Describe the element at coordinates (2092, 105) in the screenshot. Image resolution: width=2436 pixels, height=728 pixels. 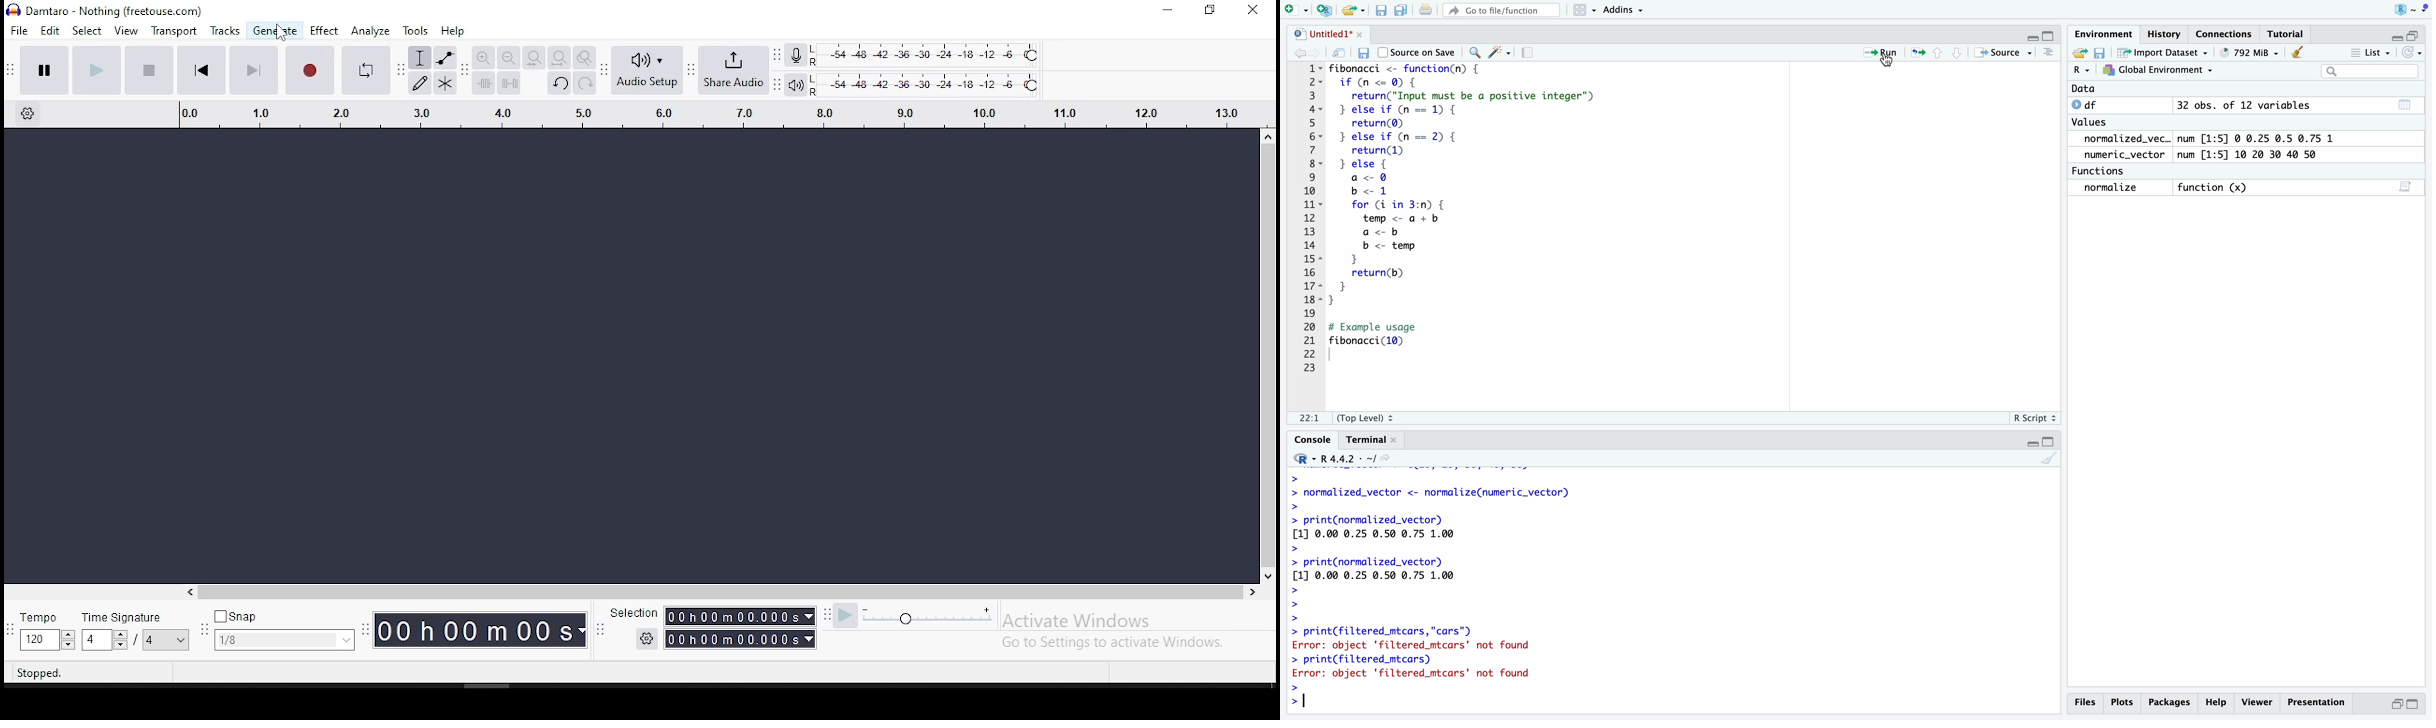
I see `df` at that location.